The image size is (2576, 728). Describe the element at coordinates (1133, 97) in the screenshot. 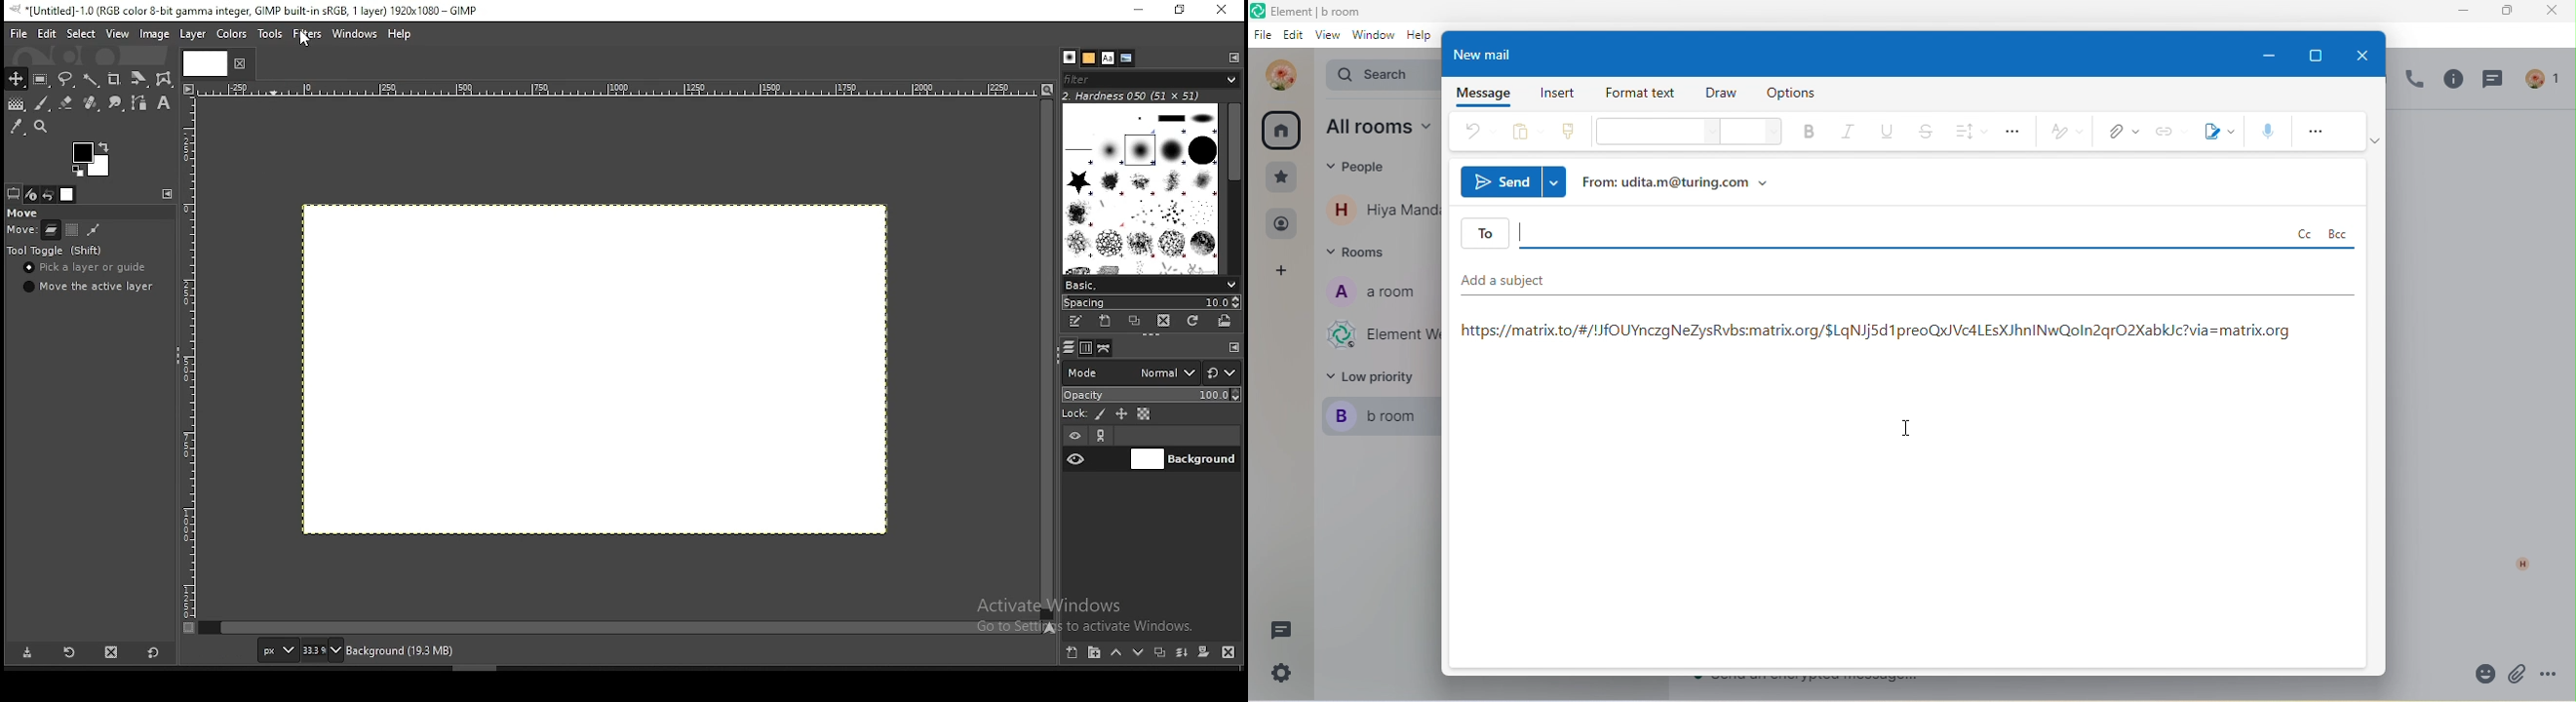

I see `hardness 050` at that location.